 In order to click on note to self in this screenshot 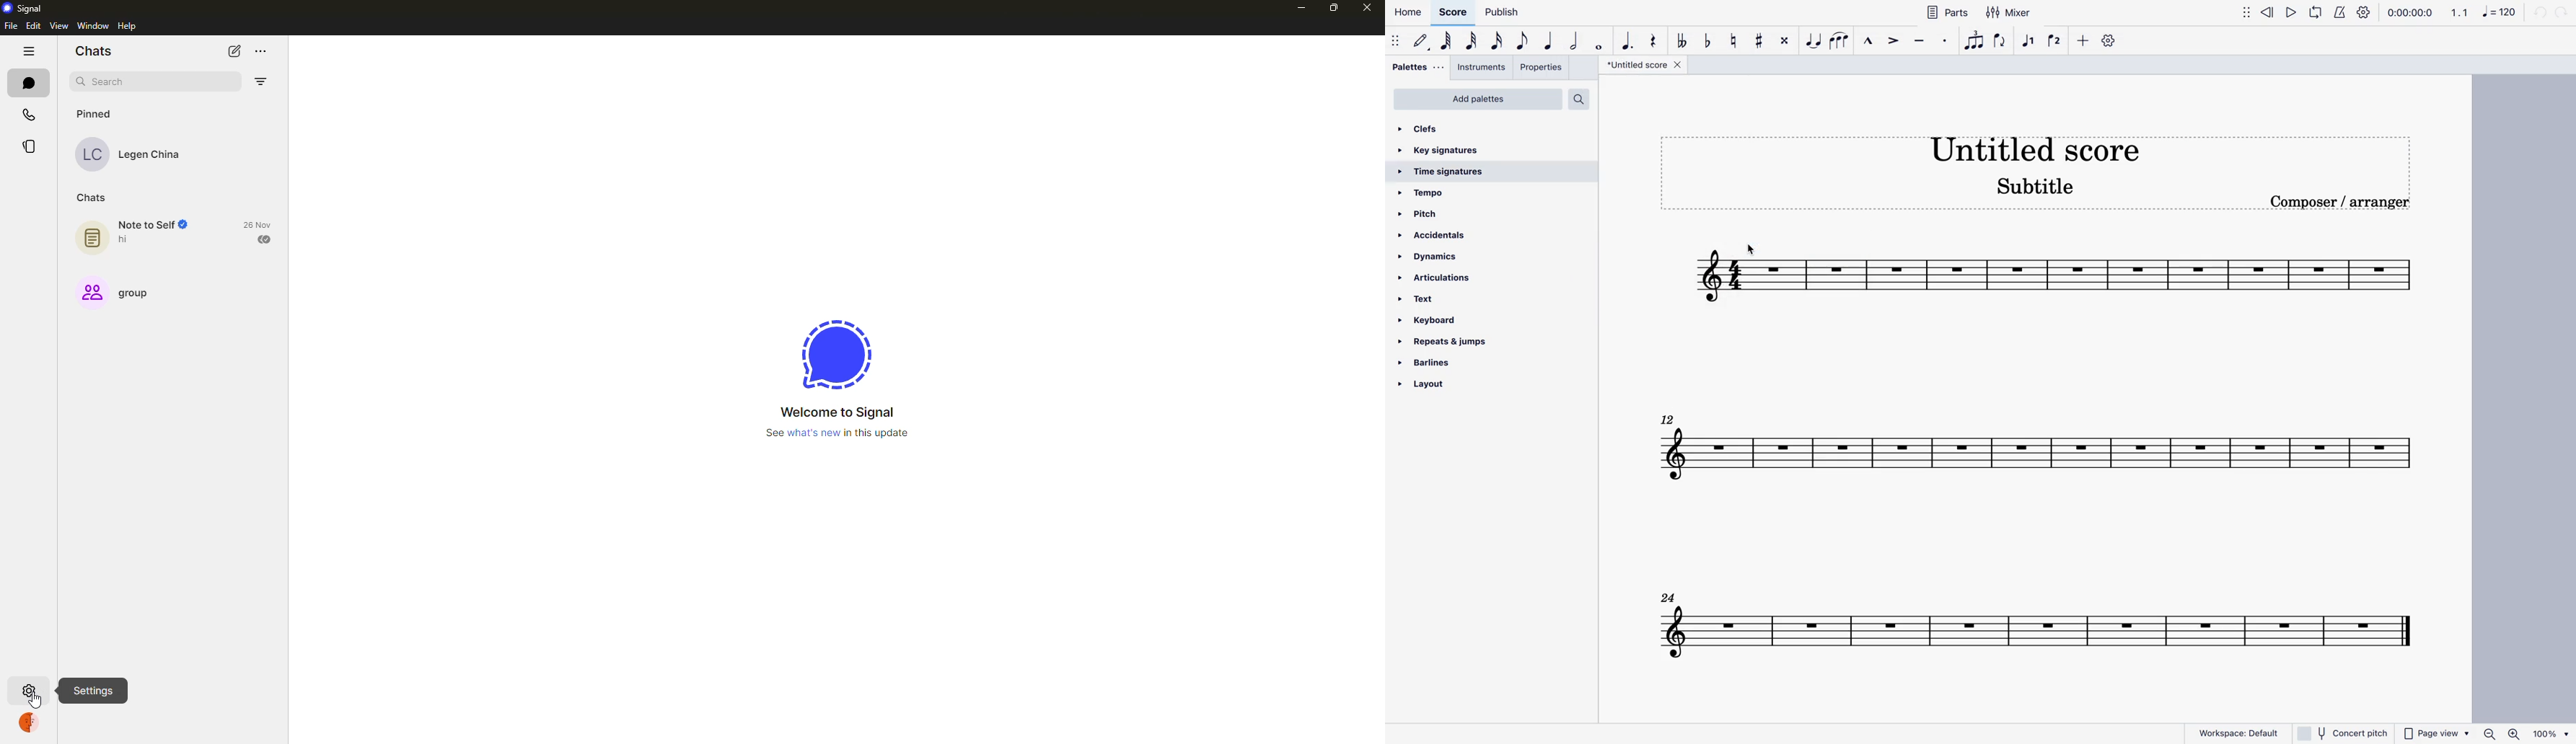, I will do `click(158, 224)`.